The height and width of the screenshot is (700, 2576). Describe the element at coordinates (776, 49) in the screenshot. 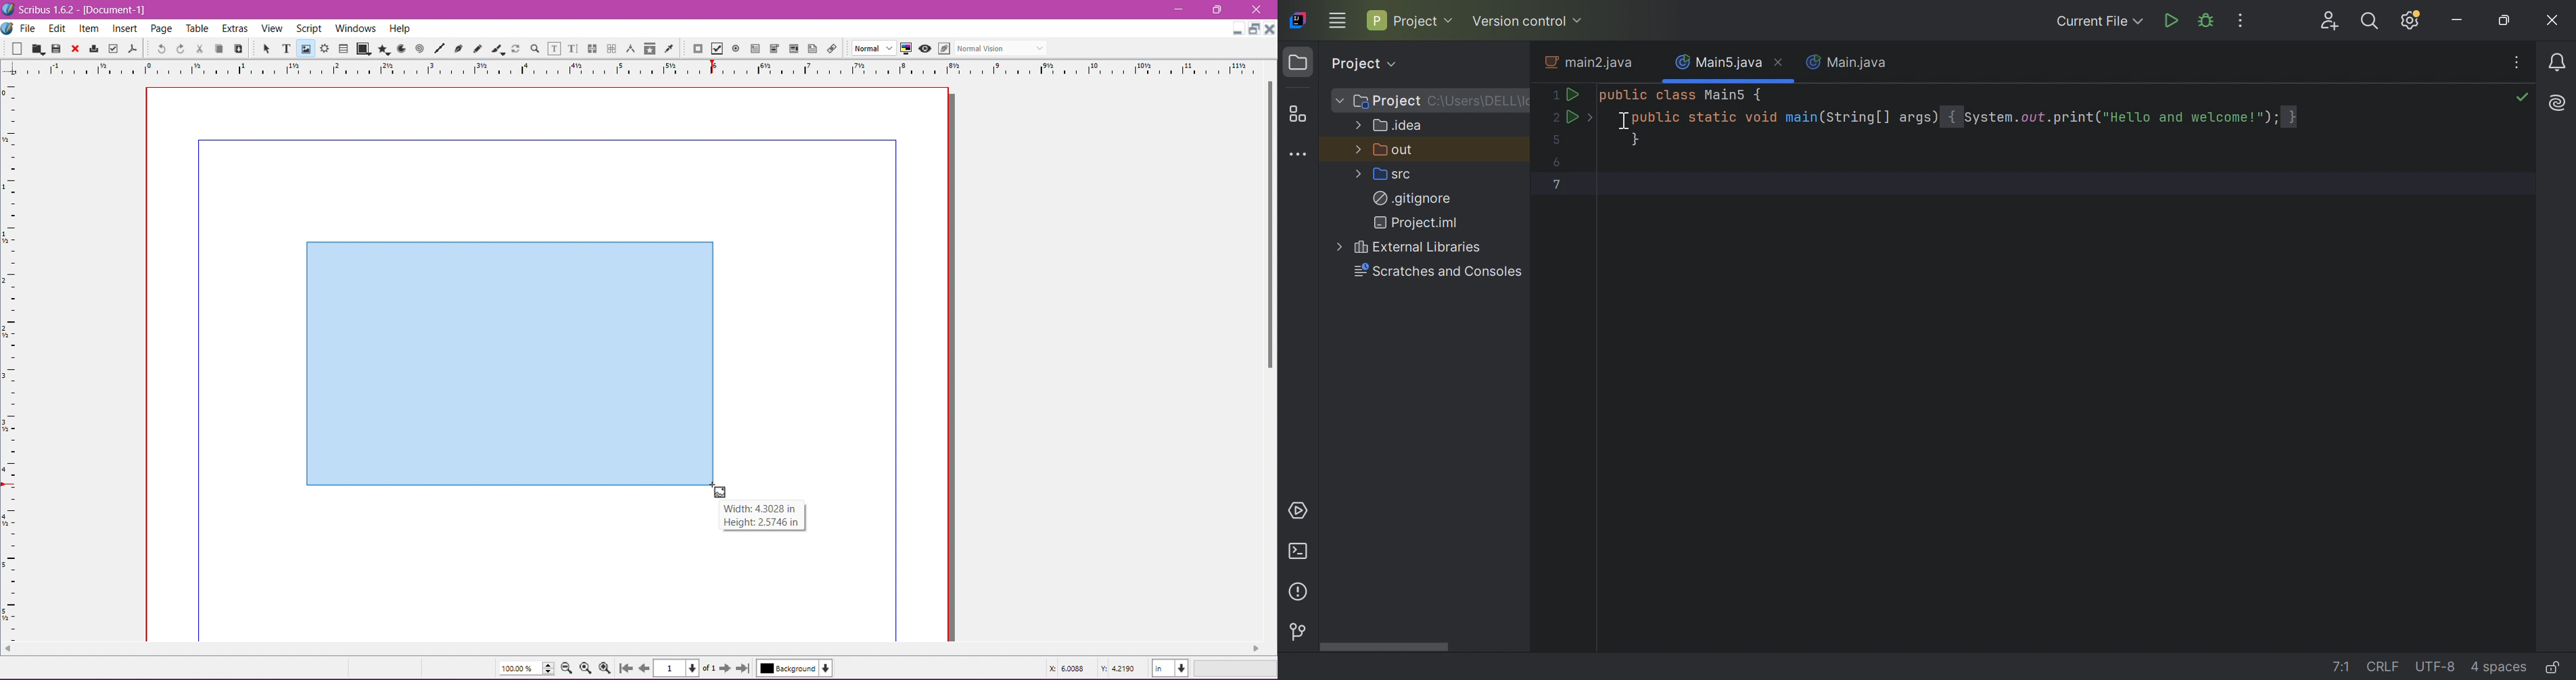

I see `PDF Combo Box` at that location.